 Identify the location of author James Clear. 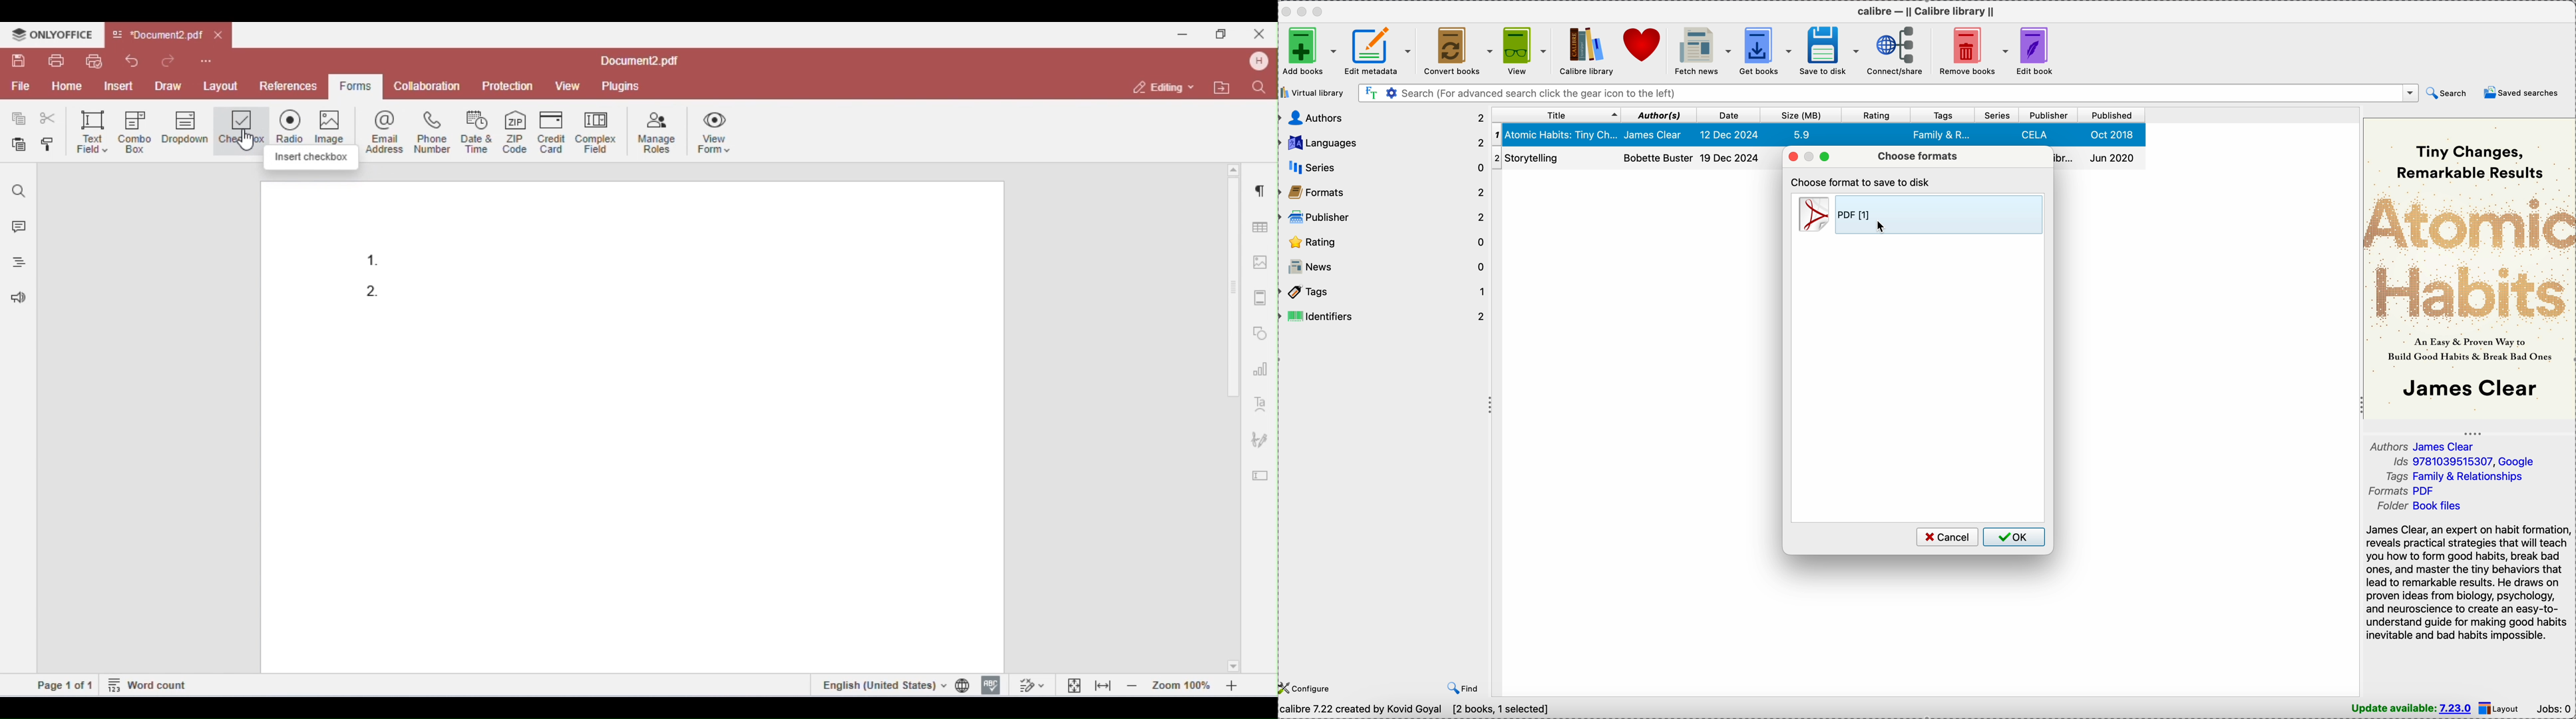
(2422, 445).